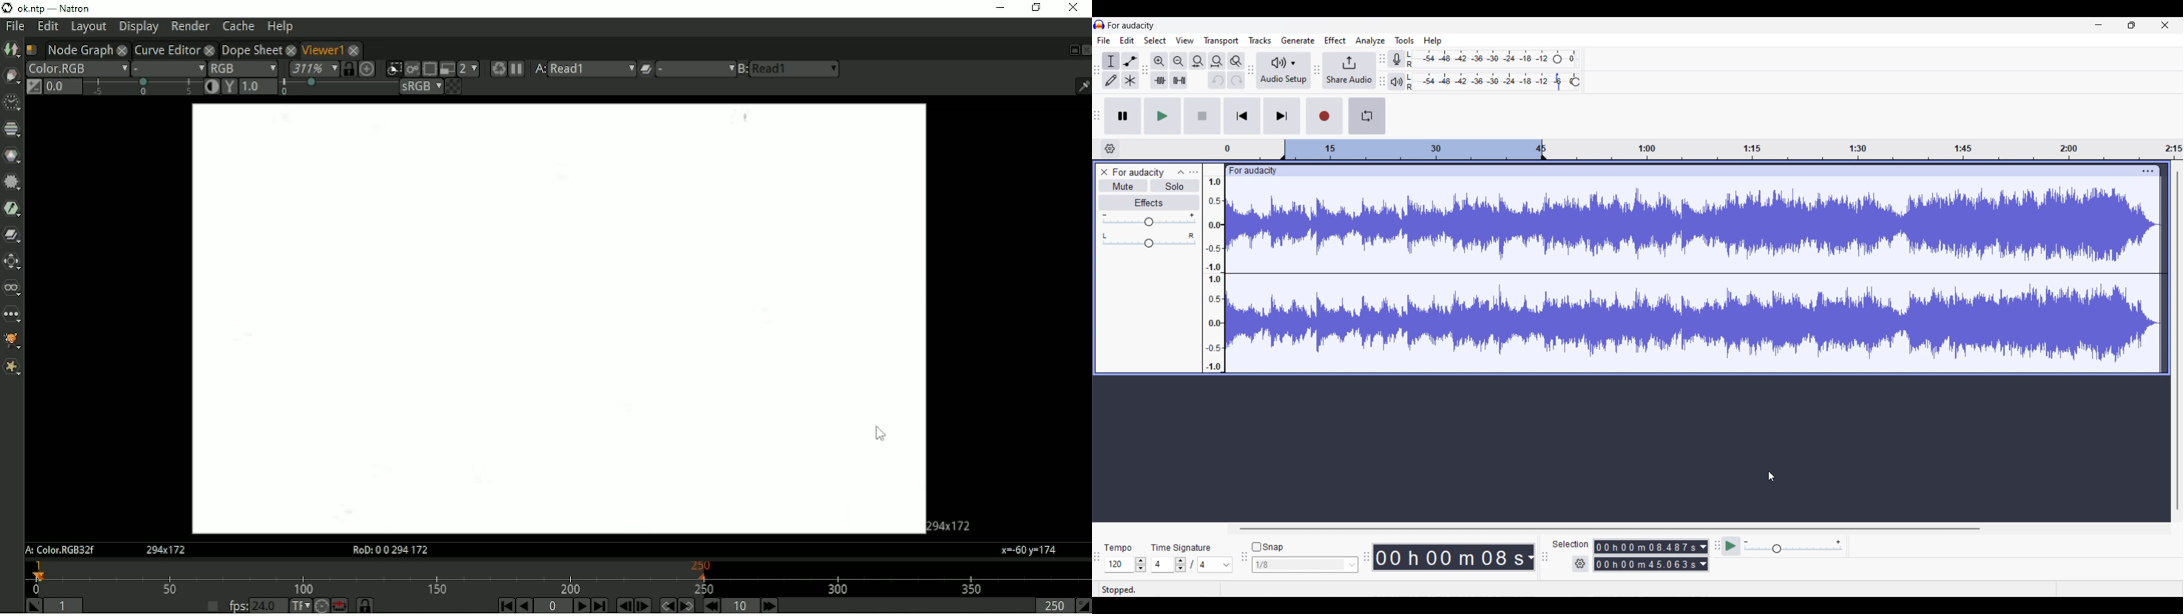 This screenshot has width=2184, height=616. Describe the element at coordinates (1119, 590) in the screenshot. I see `Current status of track` at that location.